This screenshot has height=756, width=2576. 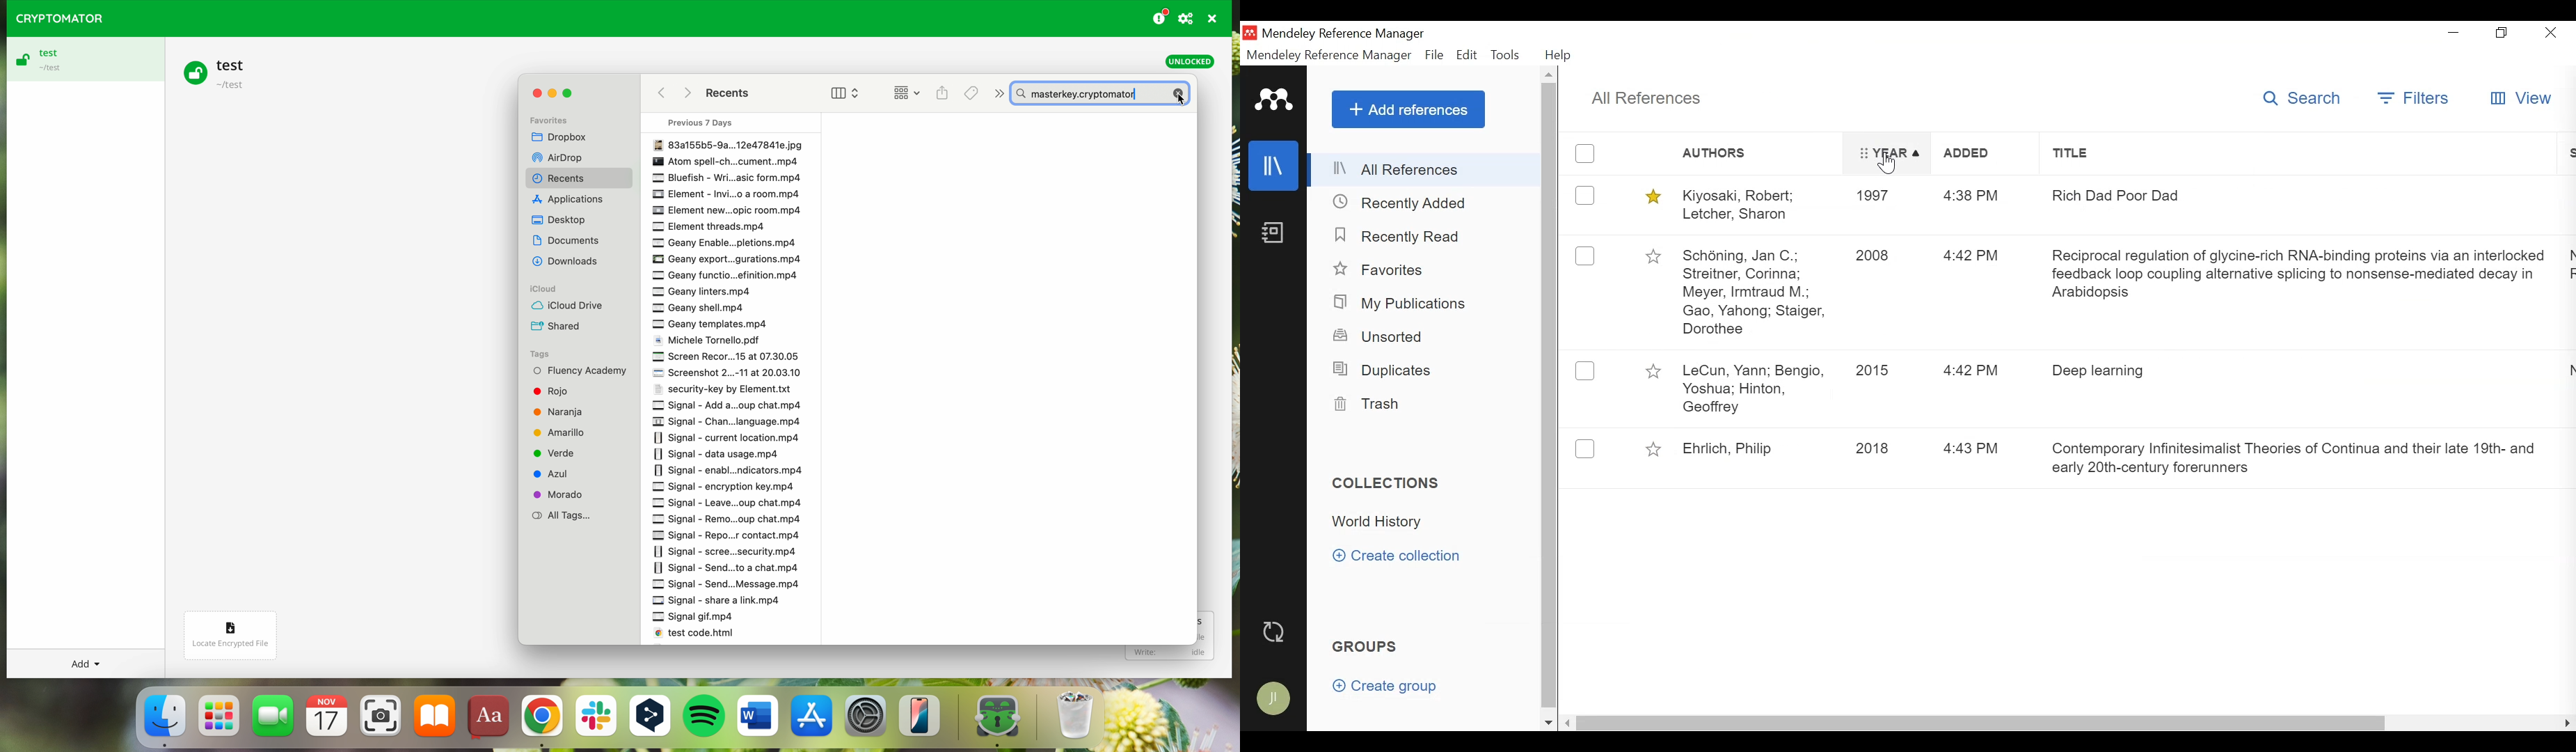 What do you see at coordinates (1504, 55) in the screenshot?
I see `Tools` at bounding box center [1504, 55].